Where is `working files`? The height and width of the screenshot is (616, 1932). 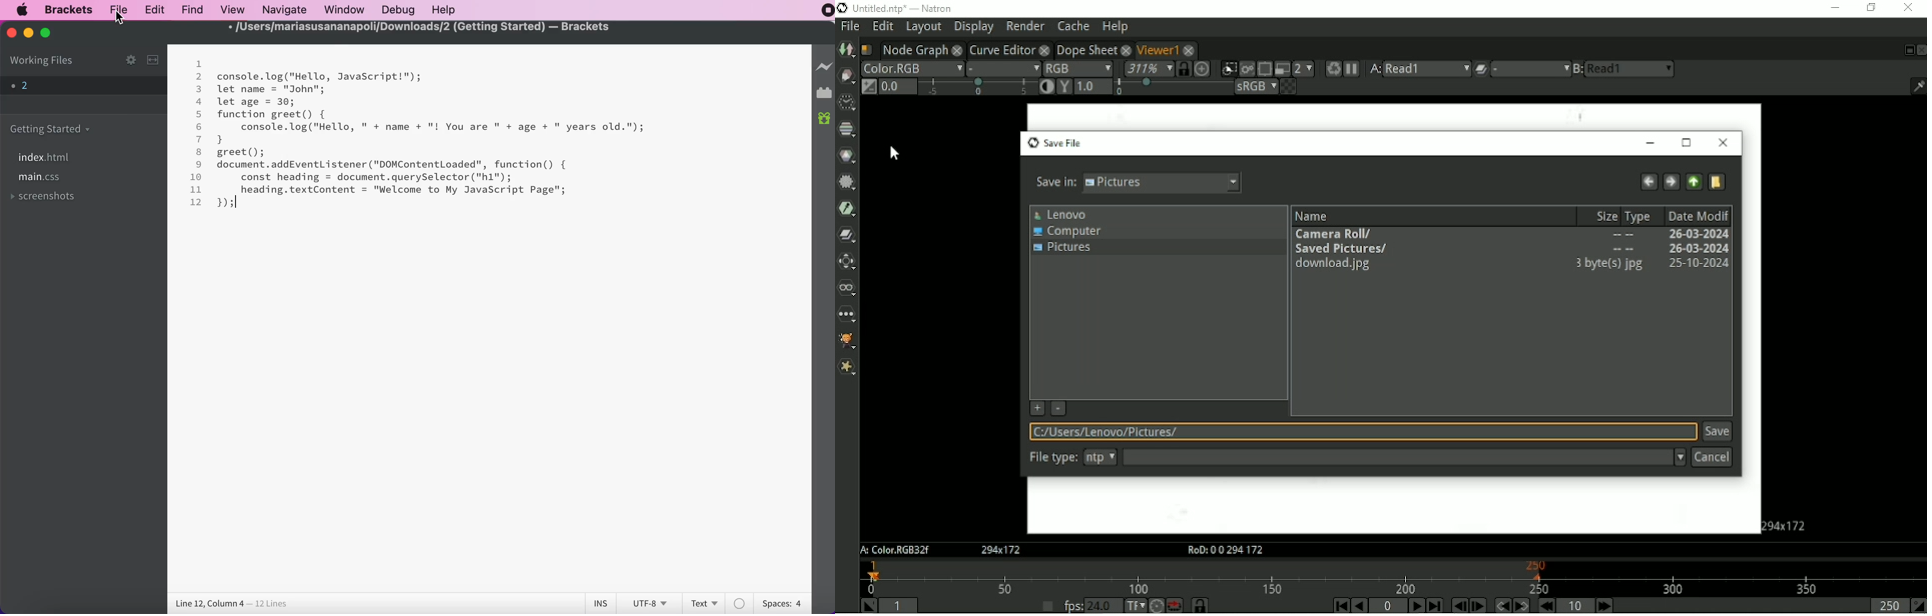
working files is located at coordinates (43, 61).